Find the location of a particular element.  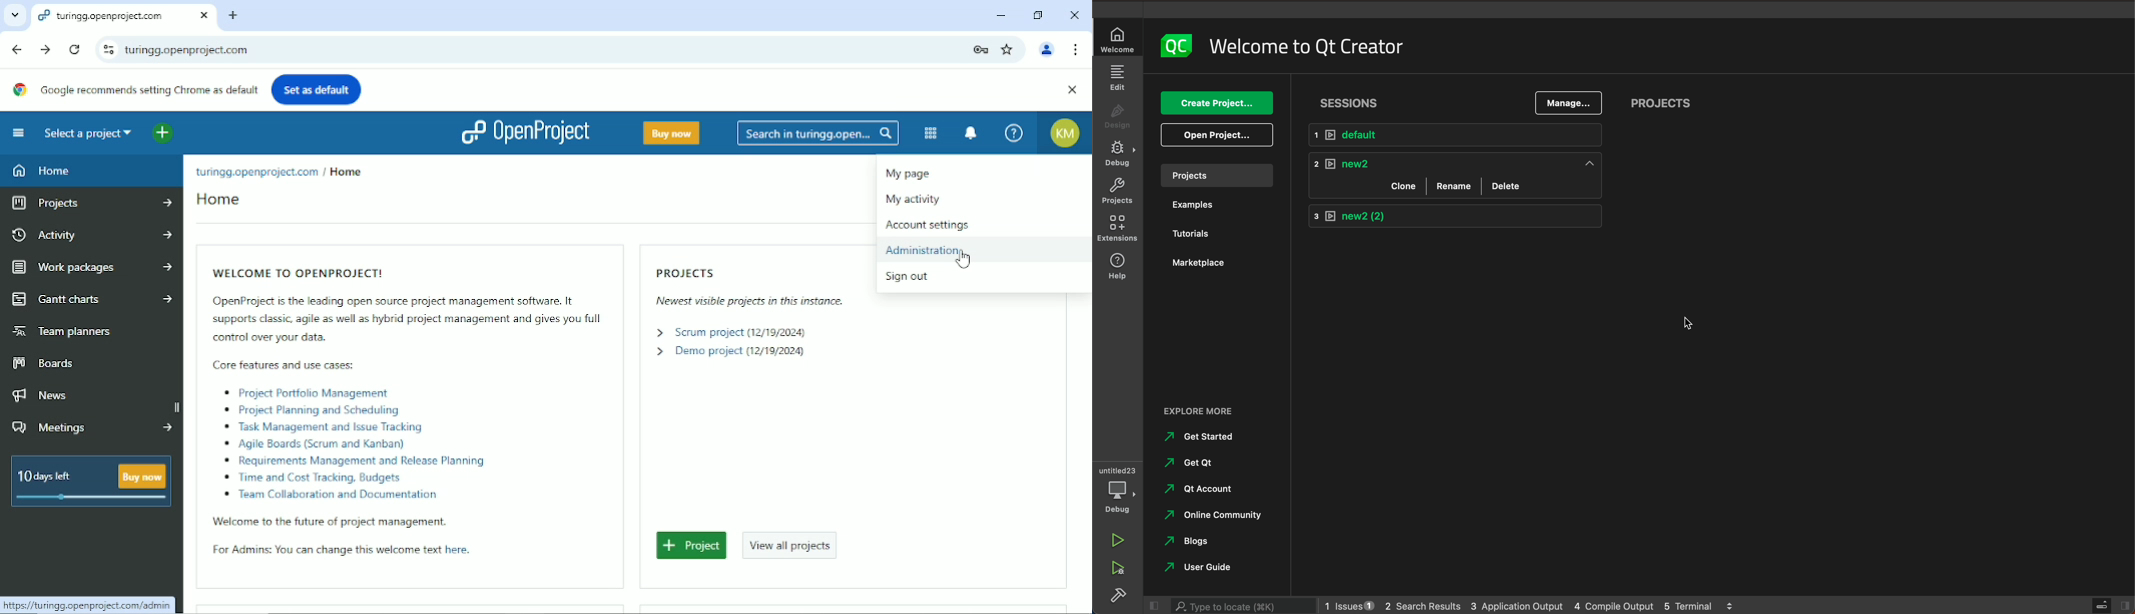

Newest visible projects in this instance. is located at coordinates (745, 301).